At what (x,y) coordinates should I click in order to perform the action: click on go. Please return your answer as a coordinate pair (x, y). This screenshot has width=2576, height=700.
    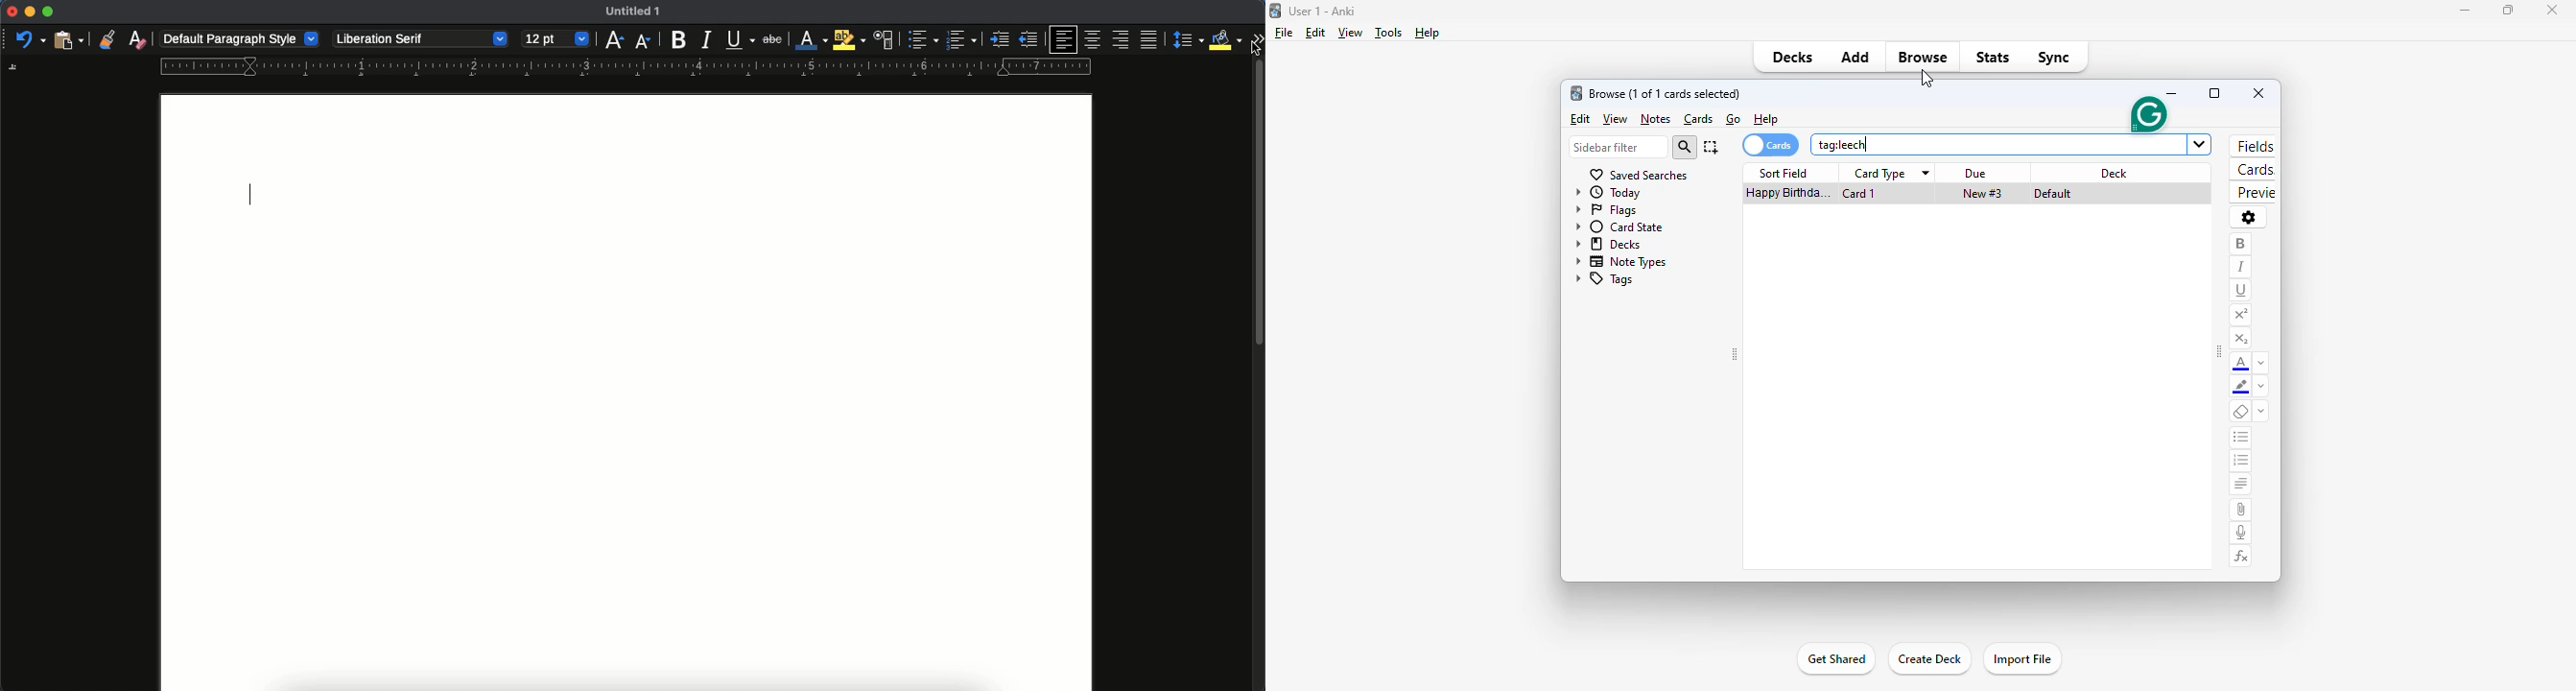
    Looking at the image, I should click on (1734, 119).